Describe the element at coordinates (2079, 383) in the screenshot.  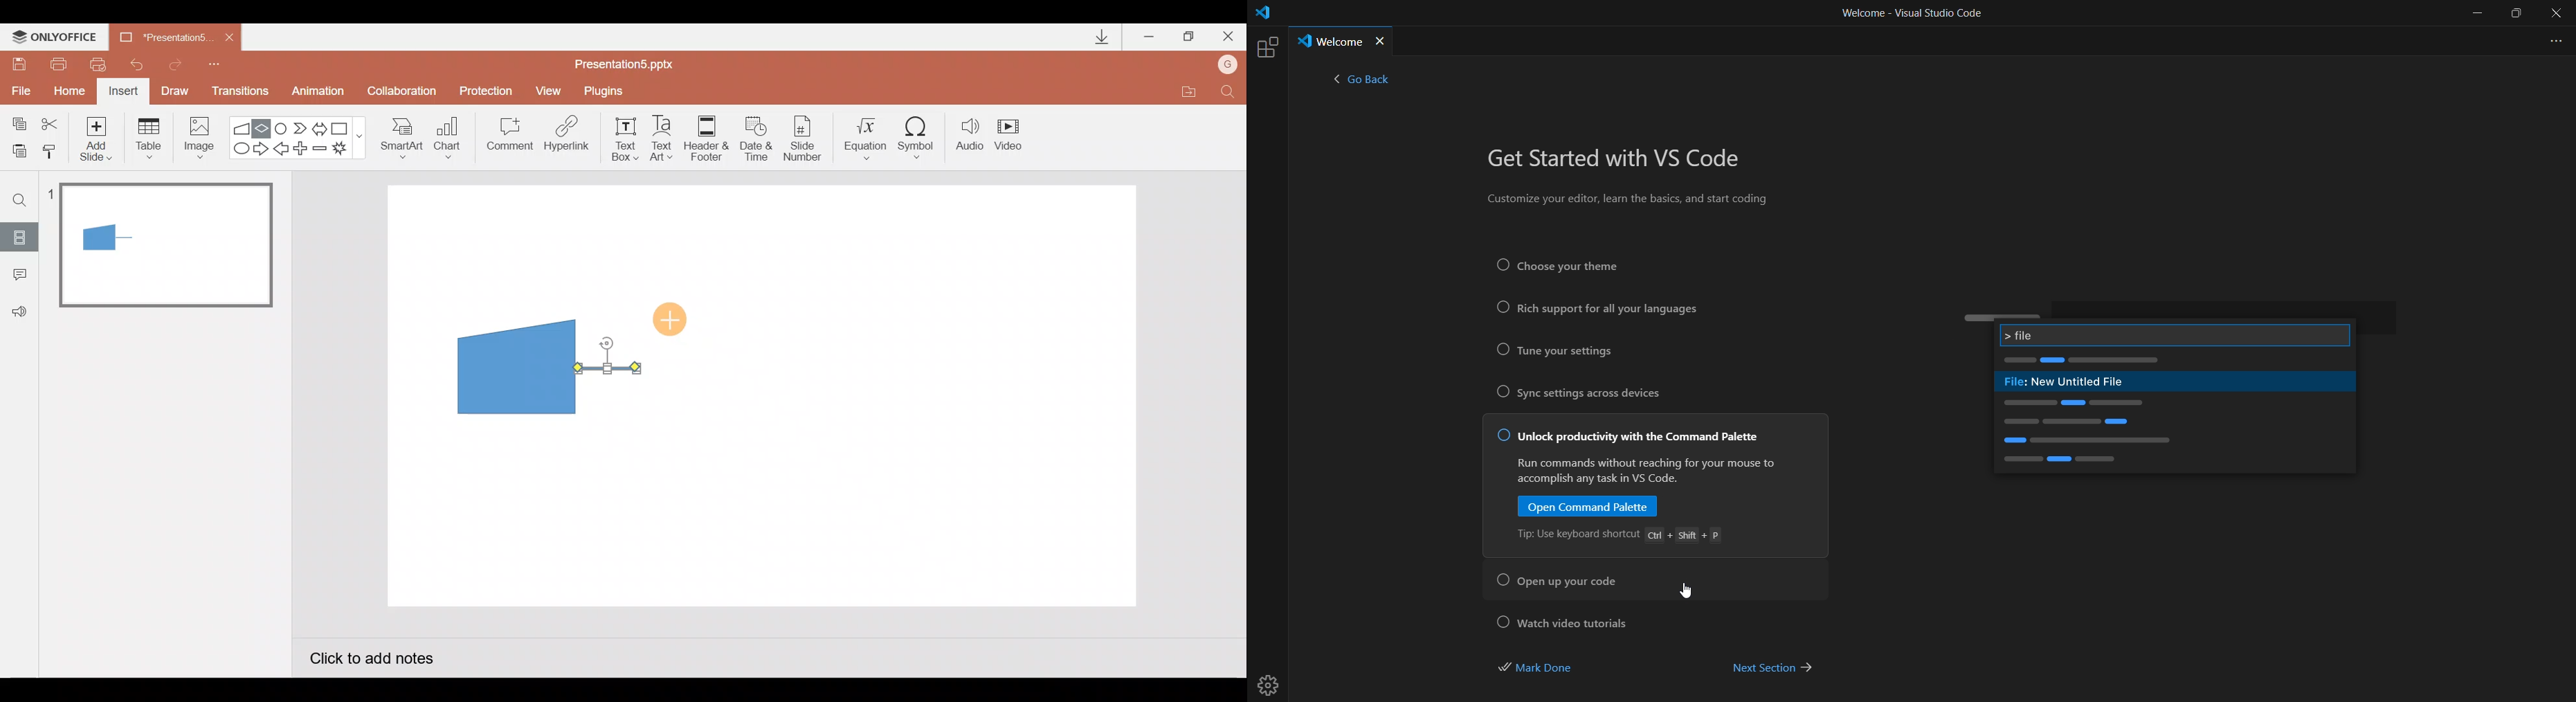
I see `File: New Untitled File` at that location.